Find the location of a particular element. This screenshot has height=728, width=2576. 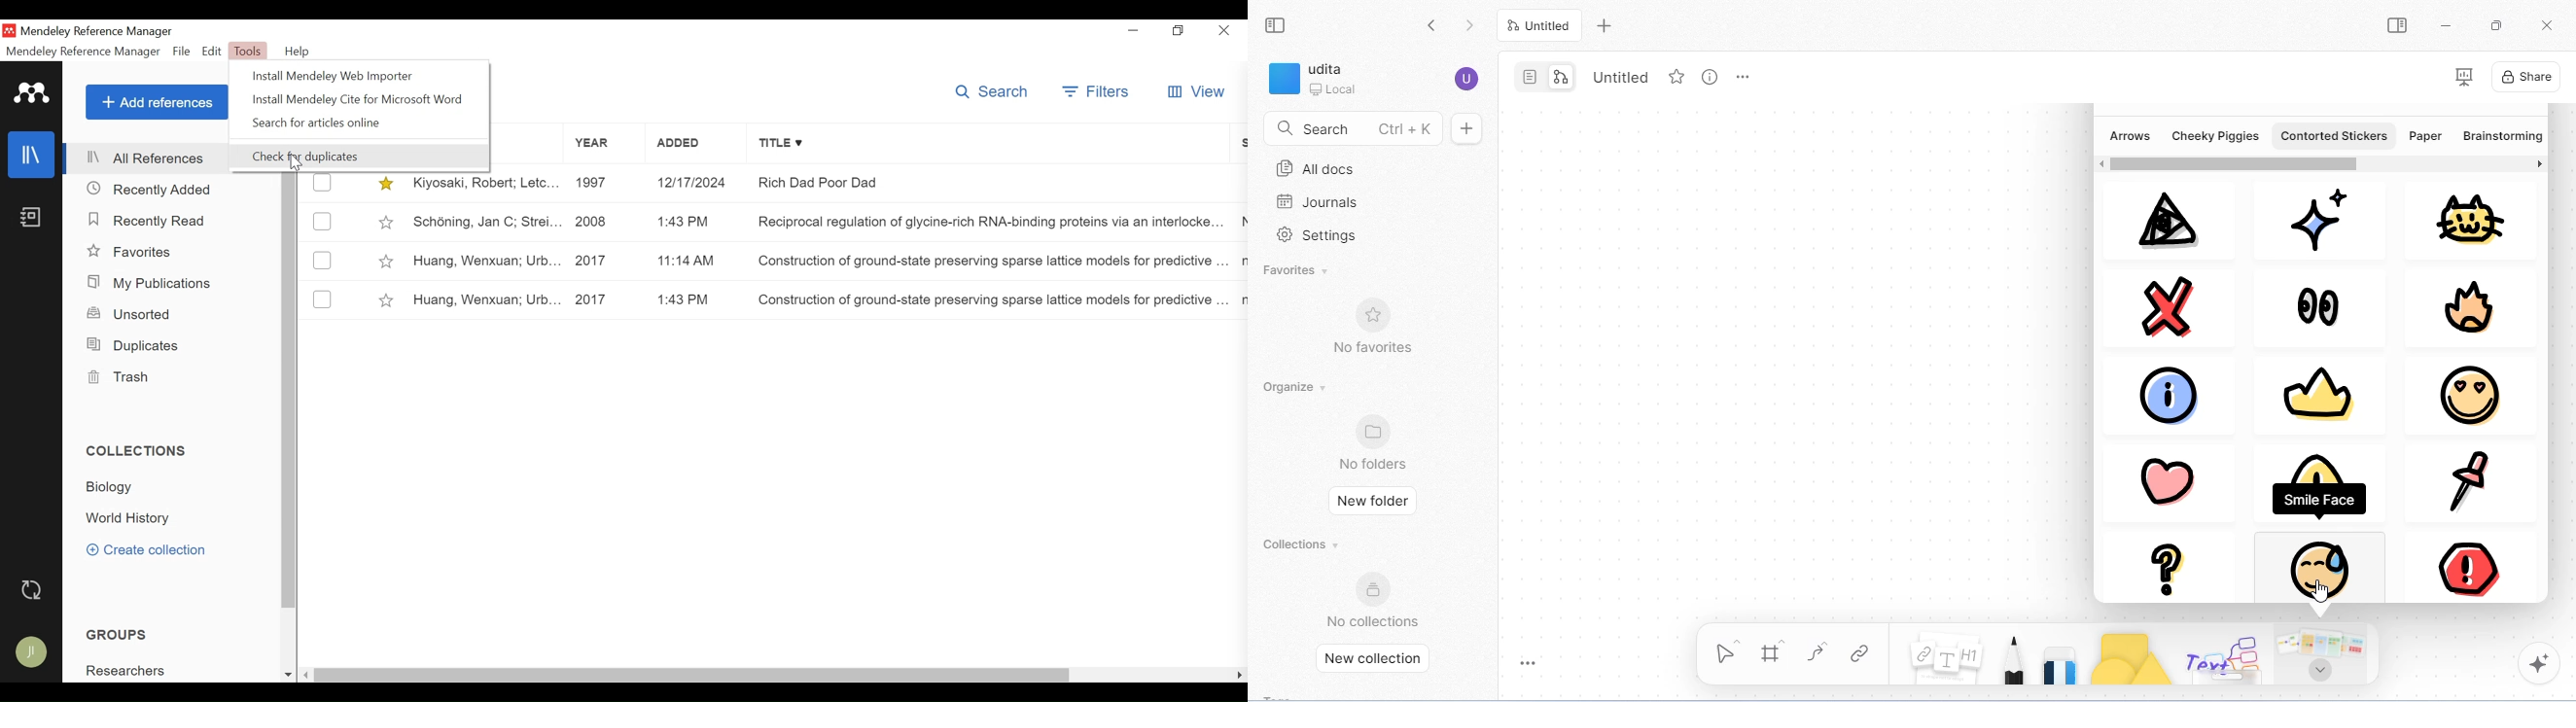

Collection is located at coordinates (133, 519).